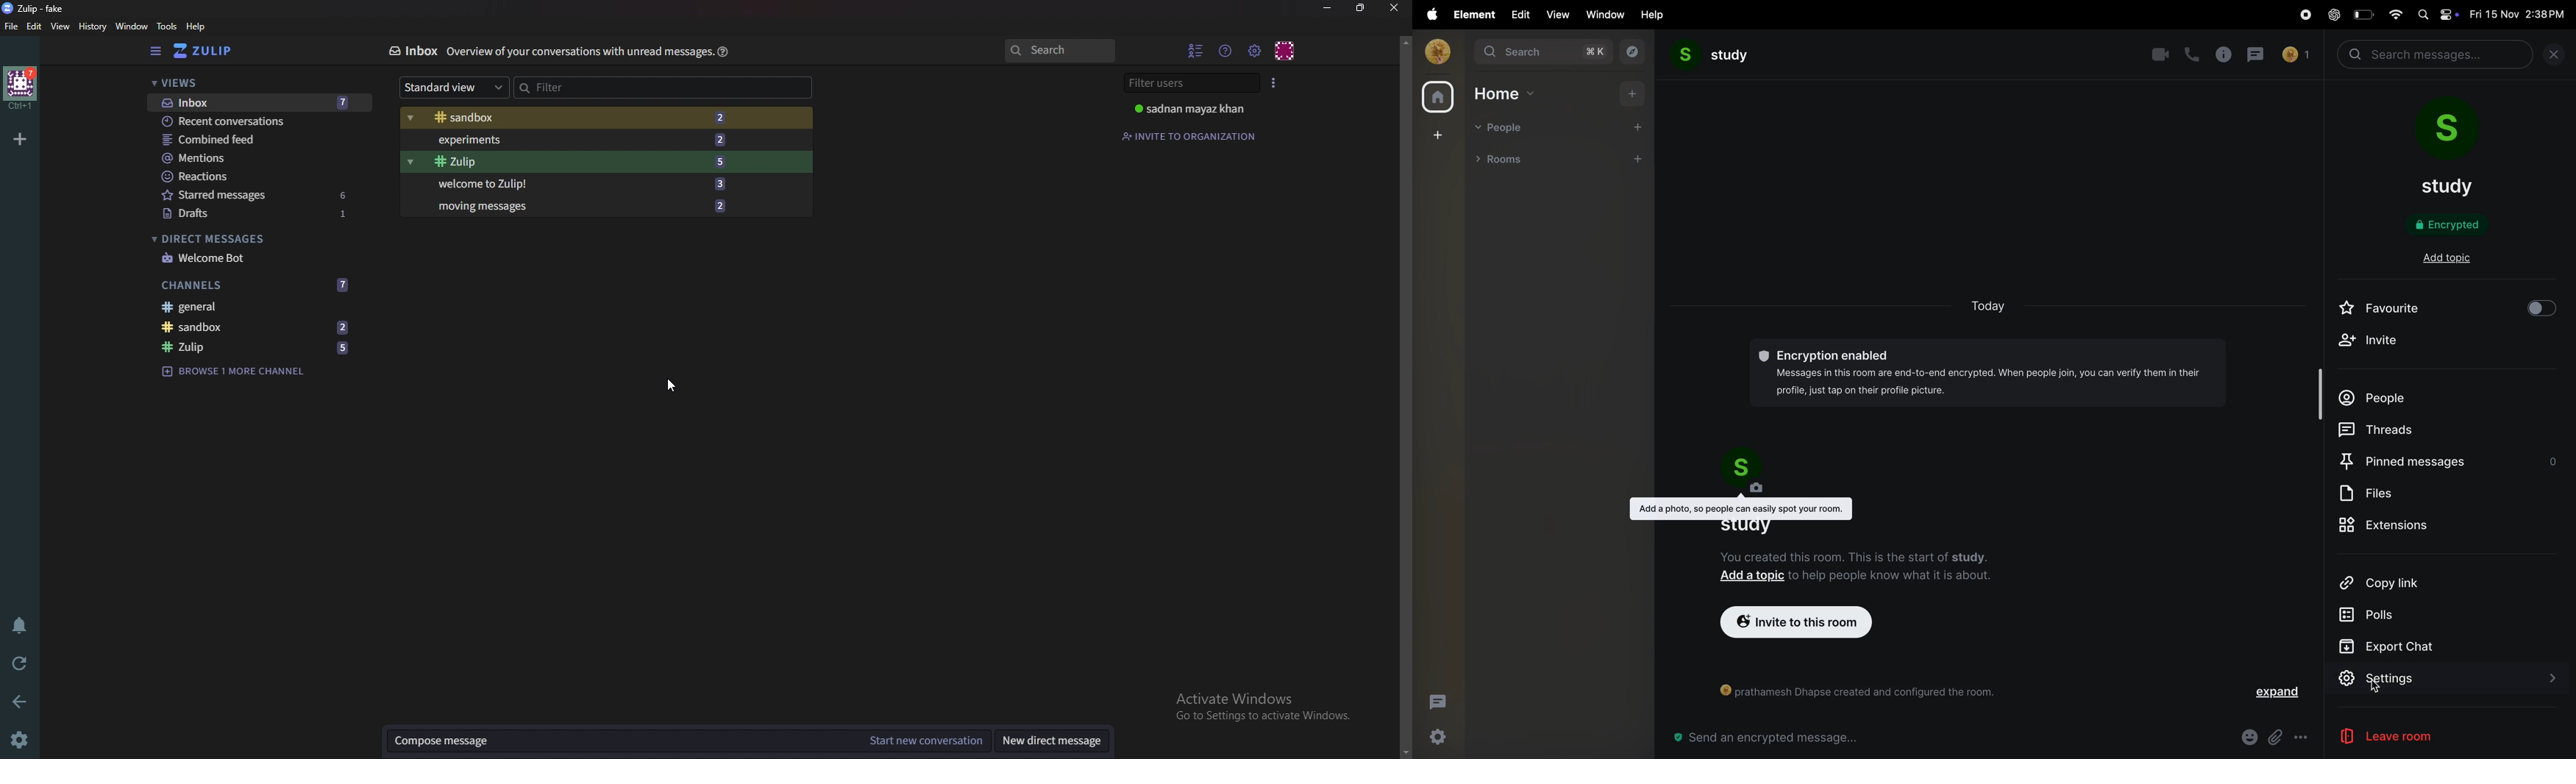 The width and height of the screenshot is (2576, 784). I want to click on Drafts 1, so click(255, 214).